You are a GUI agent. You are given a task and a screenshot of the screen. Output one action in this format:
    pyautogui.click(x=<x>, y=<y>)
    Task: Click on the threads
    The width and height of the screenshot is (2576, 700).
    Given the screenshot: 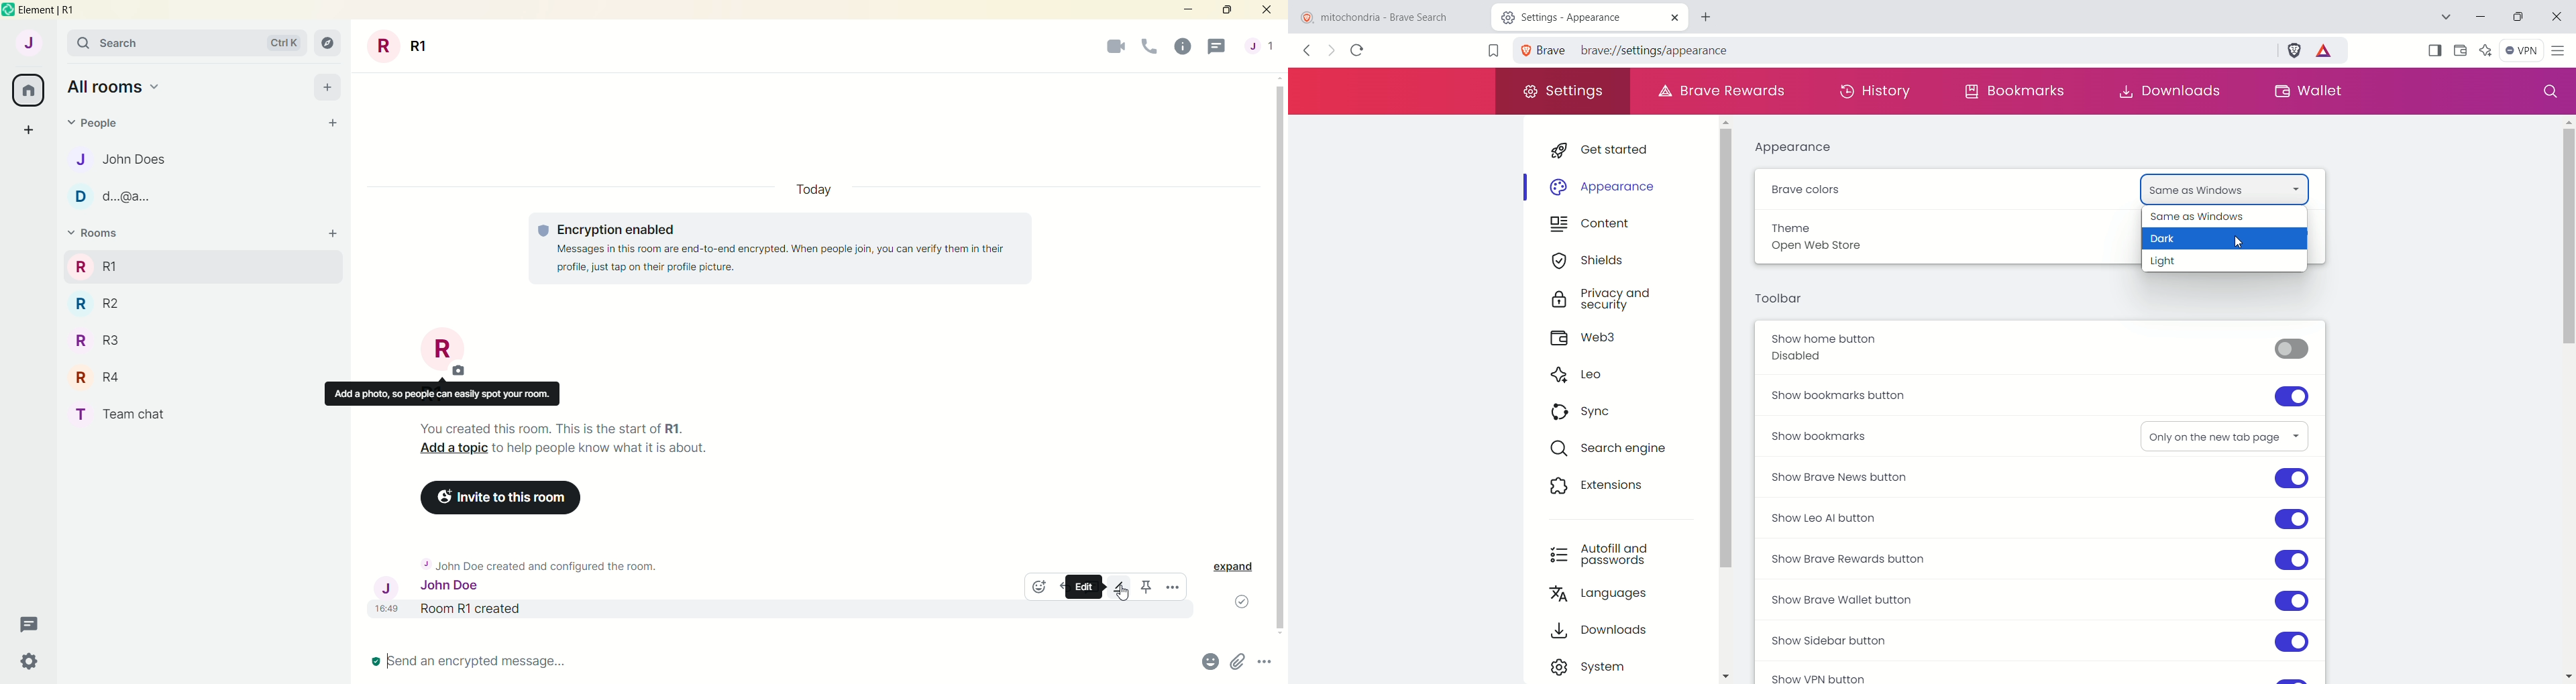 What is the action you would take?
    pyautogui.click(x=1222, y=45)
    